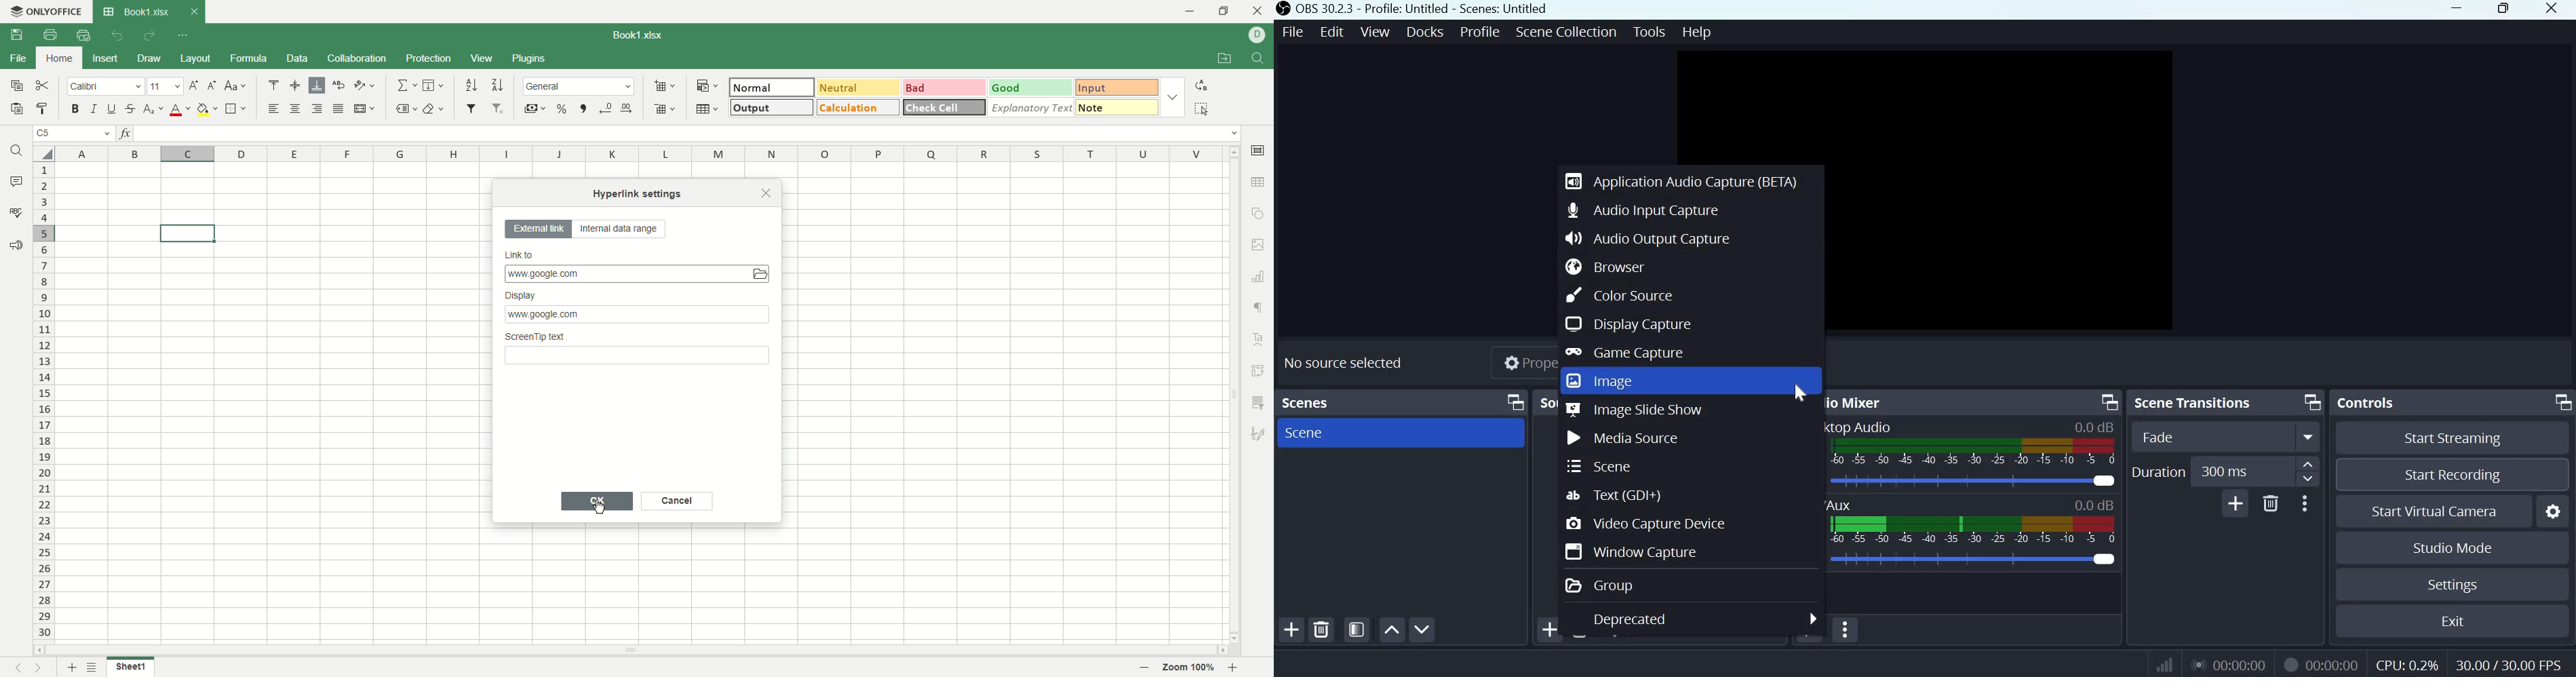 This screenshot has width=2576, height=700. I want to click on Color source, so click(1618, 295).